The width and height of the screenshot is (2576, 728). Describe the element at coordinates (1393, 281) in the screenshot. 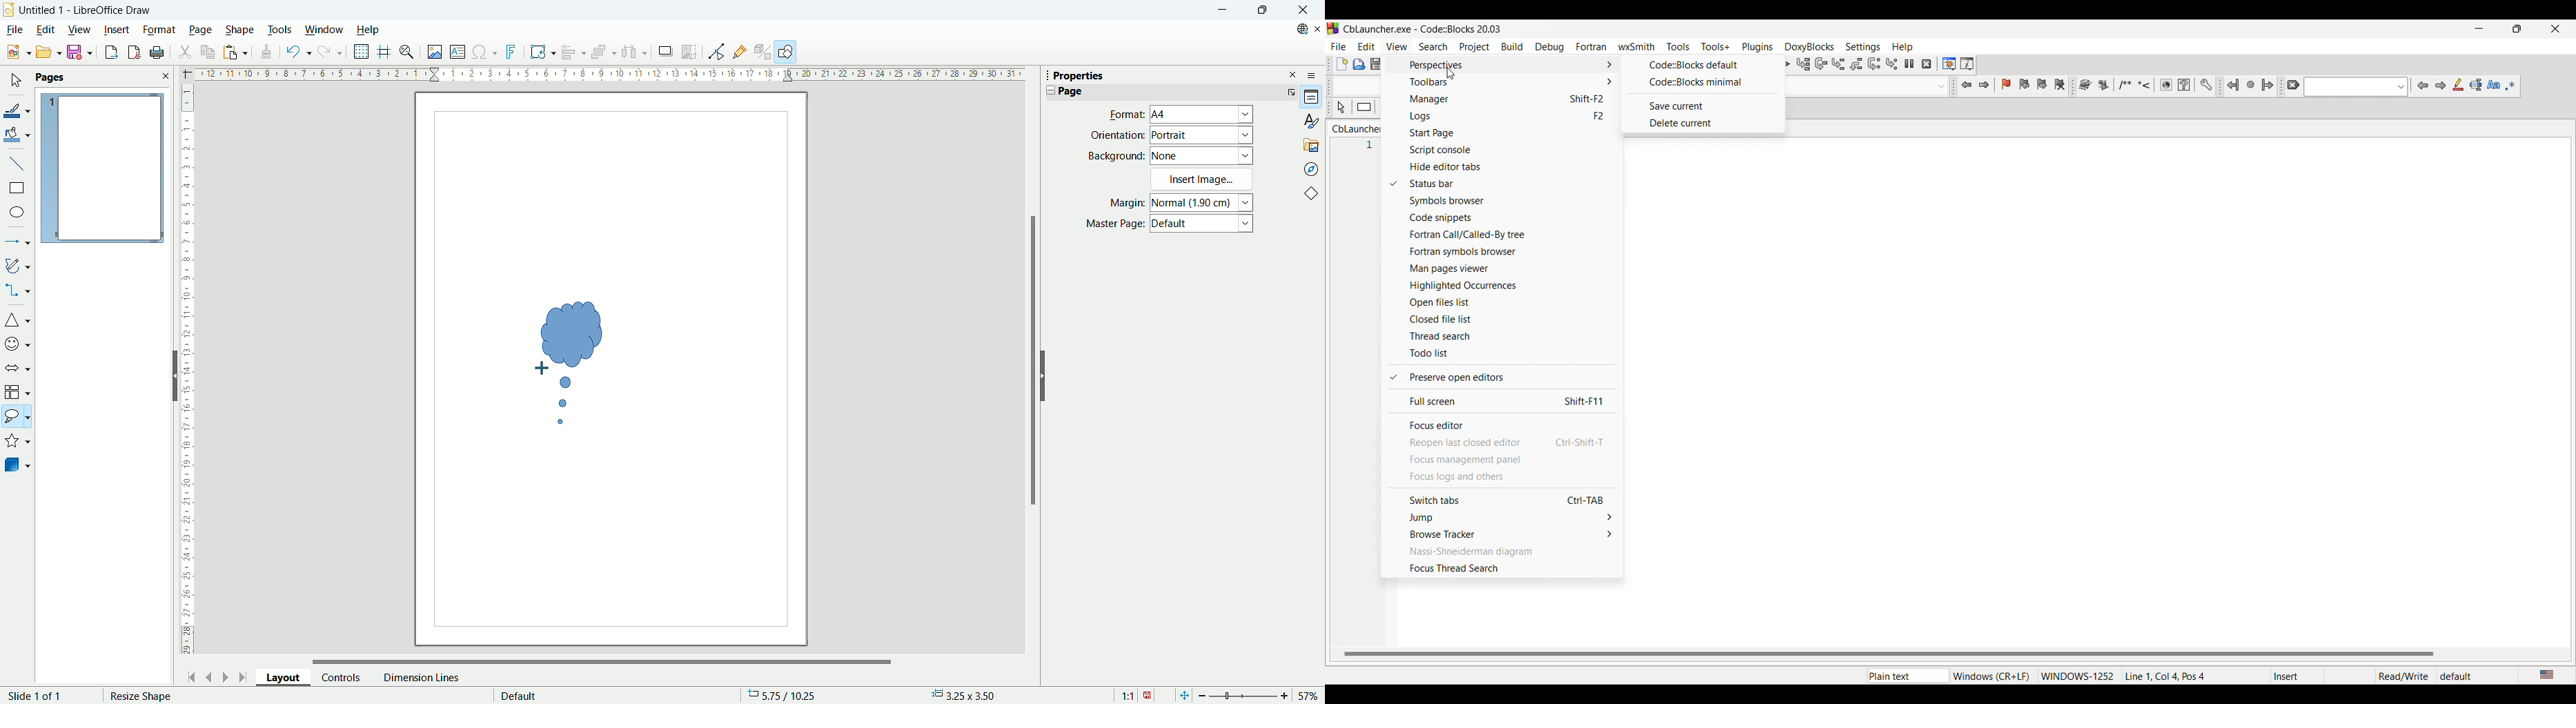

I see `Checkmark indicates current selection` at that location.